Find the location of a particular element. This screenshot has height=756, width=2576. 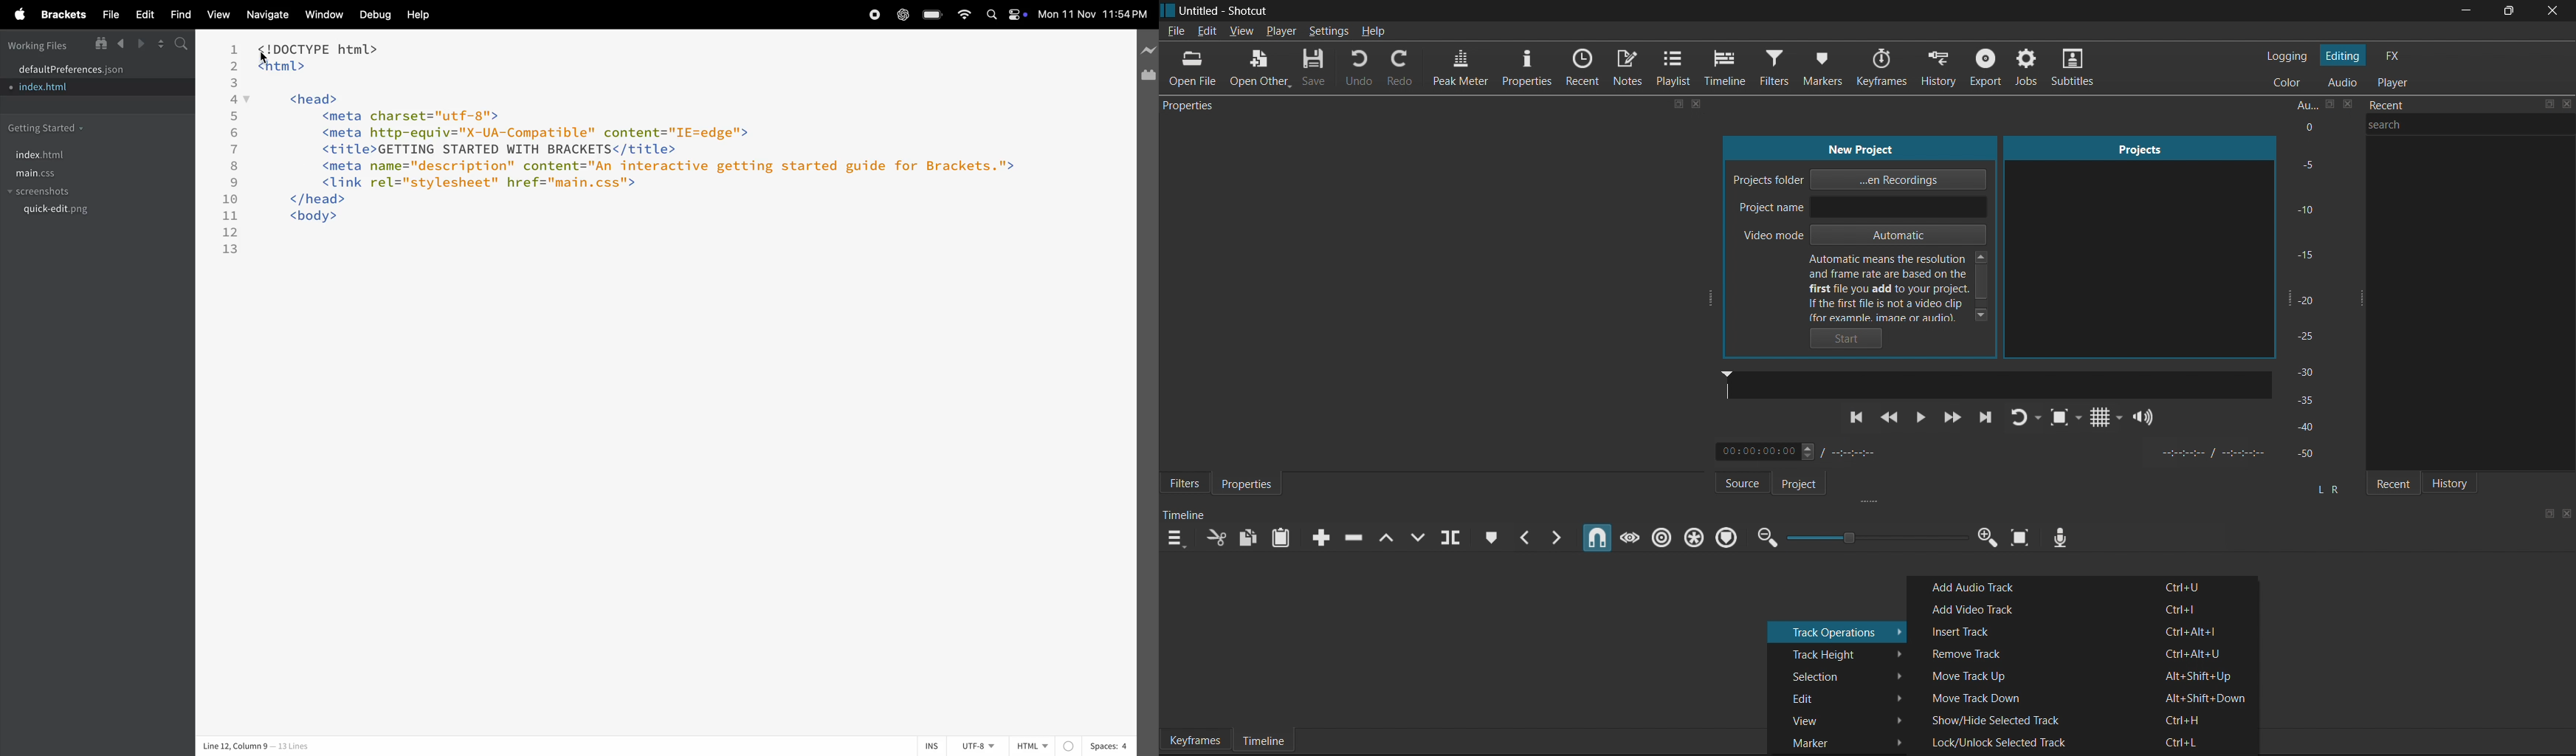

Keyframes is located at coordinates (1194, 739).